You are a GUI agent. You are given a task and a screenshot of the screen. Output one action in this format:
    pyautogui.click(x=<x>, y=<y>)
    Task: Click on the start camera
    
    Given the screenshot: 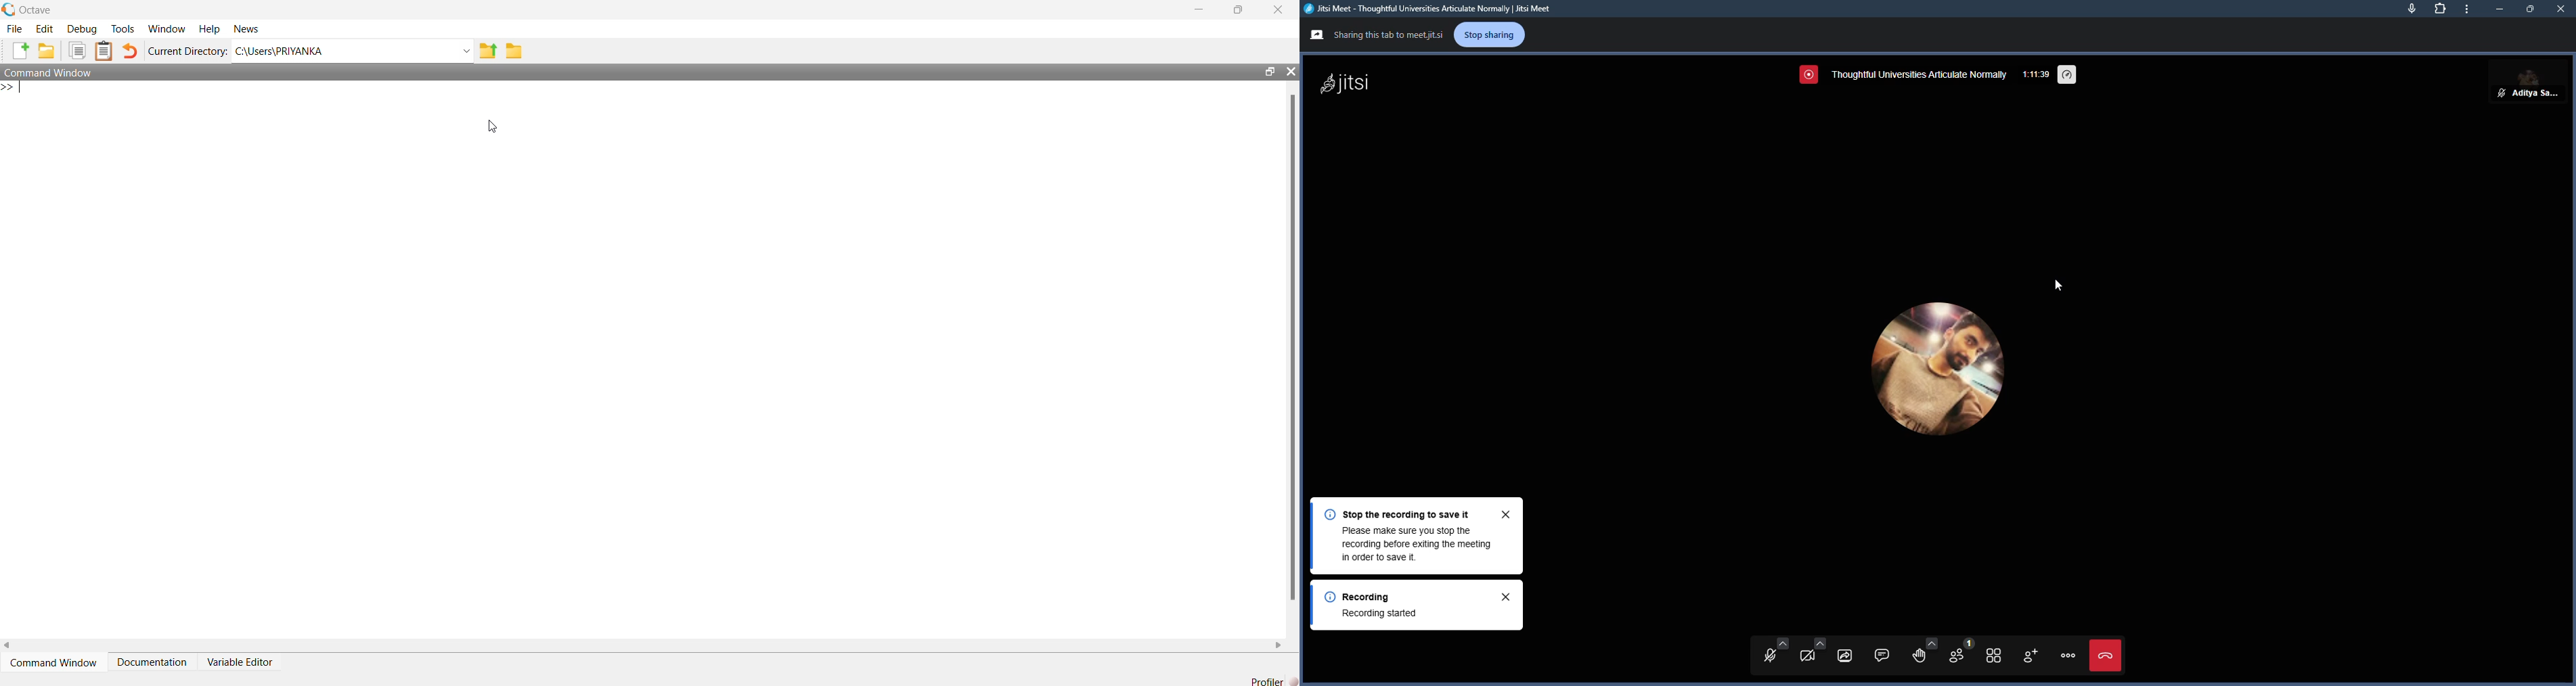 What is the action you would take?
    pyautogui.click(x=1810, y=658)
    